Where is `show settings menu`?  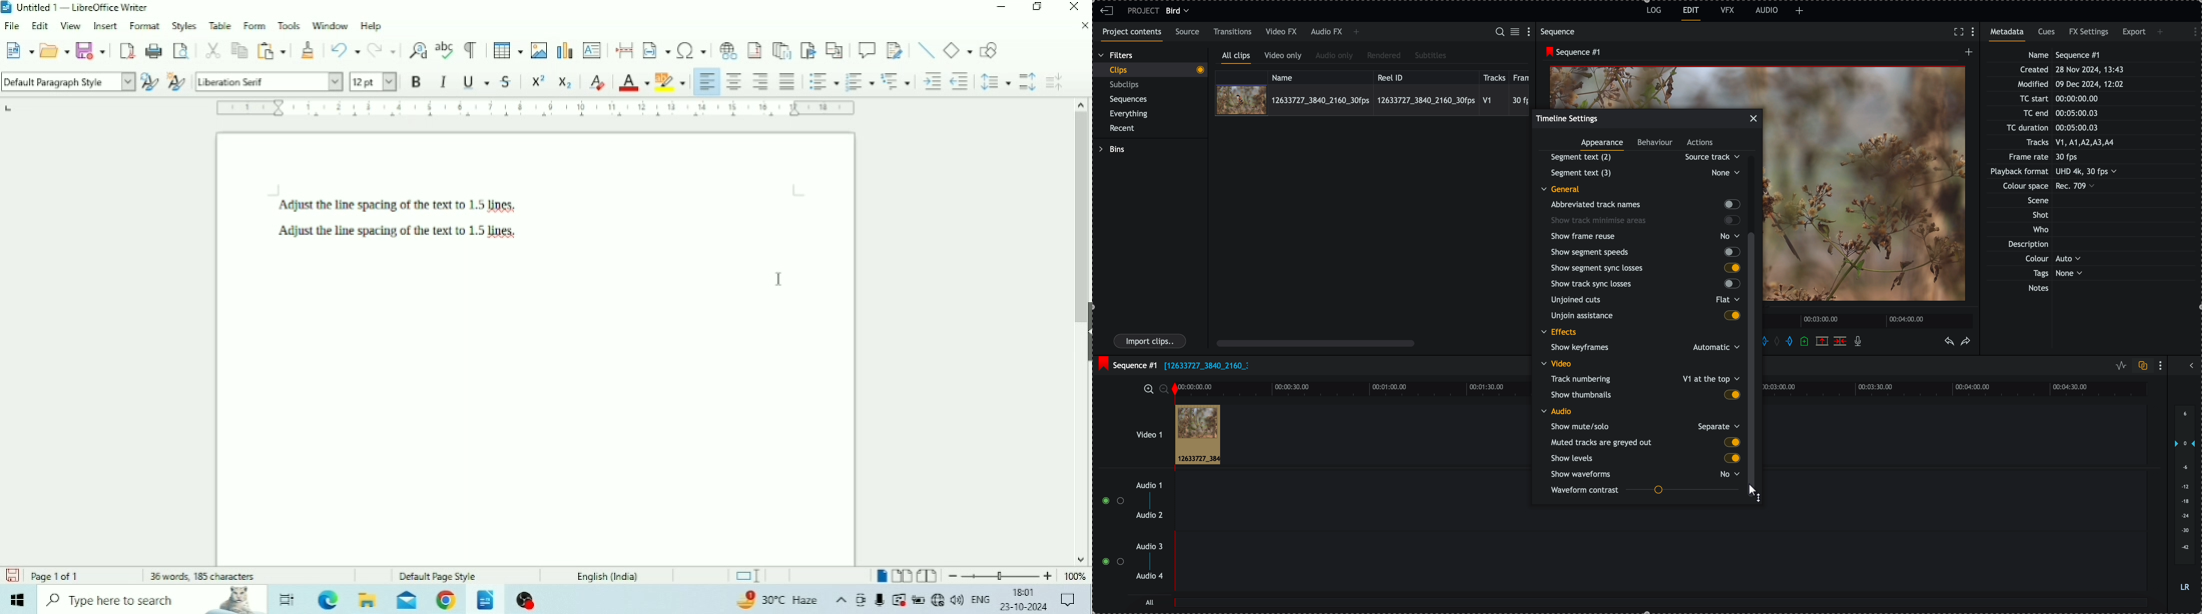 show settings menu is located at coordinates (1531, 31).